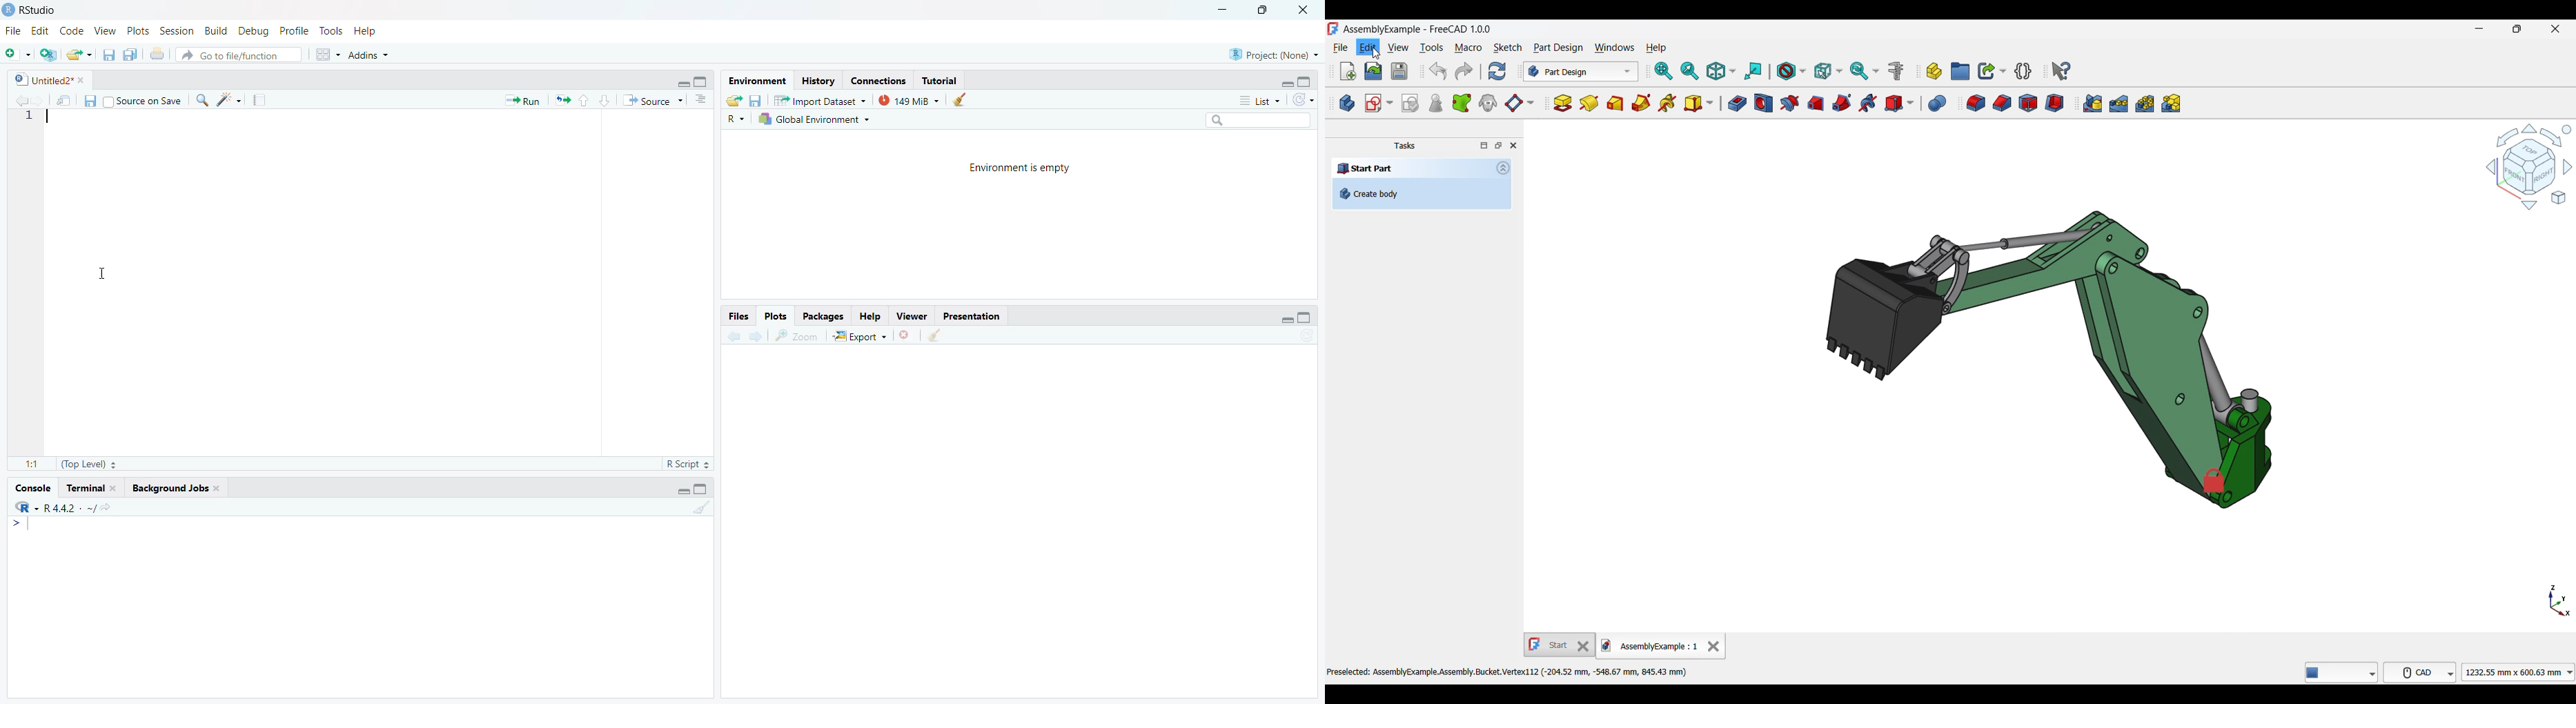  I want to click on Console, so click(31, 489).